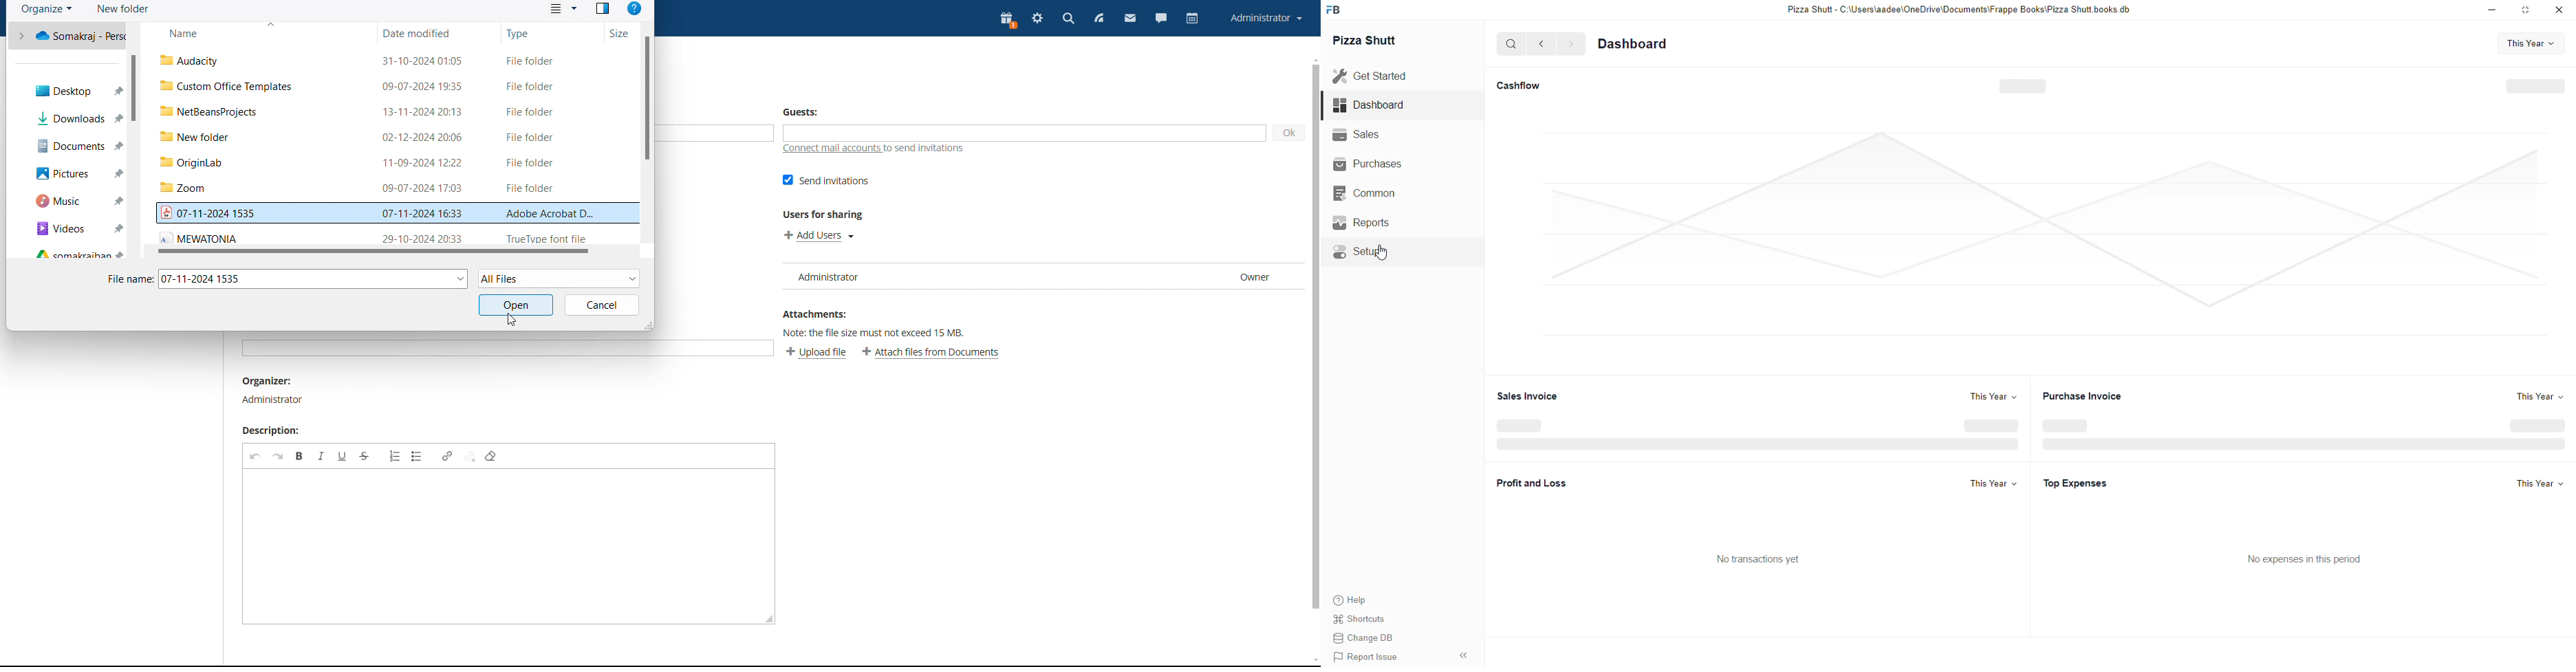 The image size is (2576, 672). What do you see at coordinates (508, 321) in the screenshot?
I see `cursor` at bounding box center [508, 321].